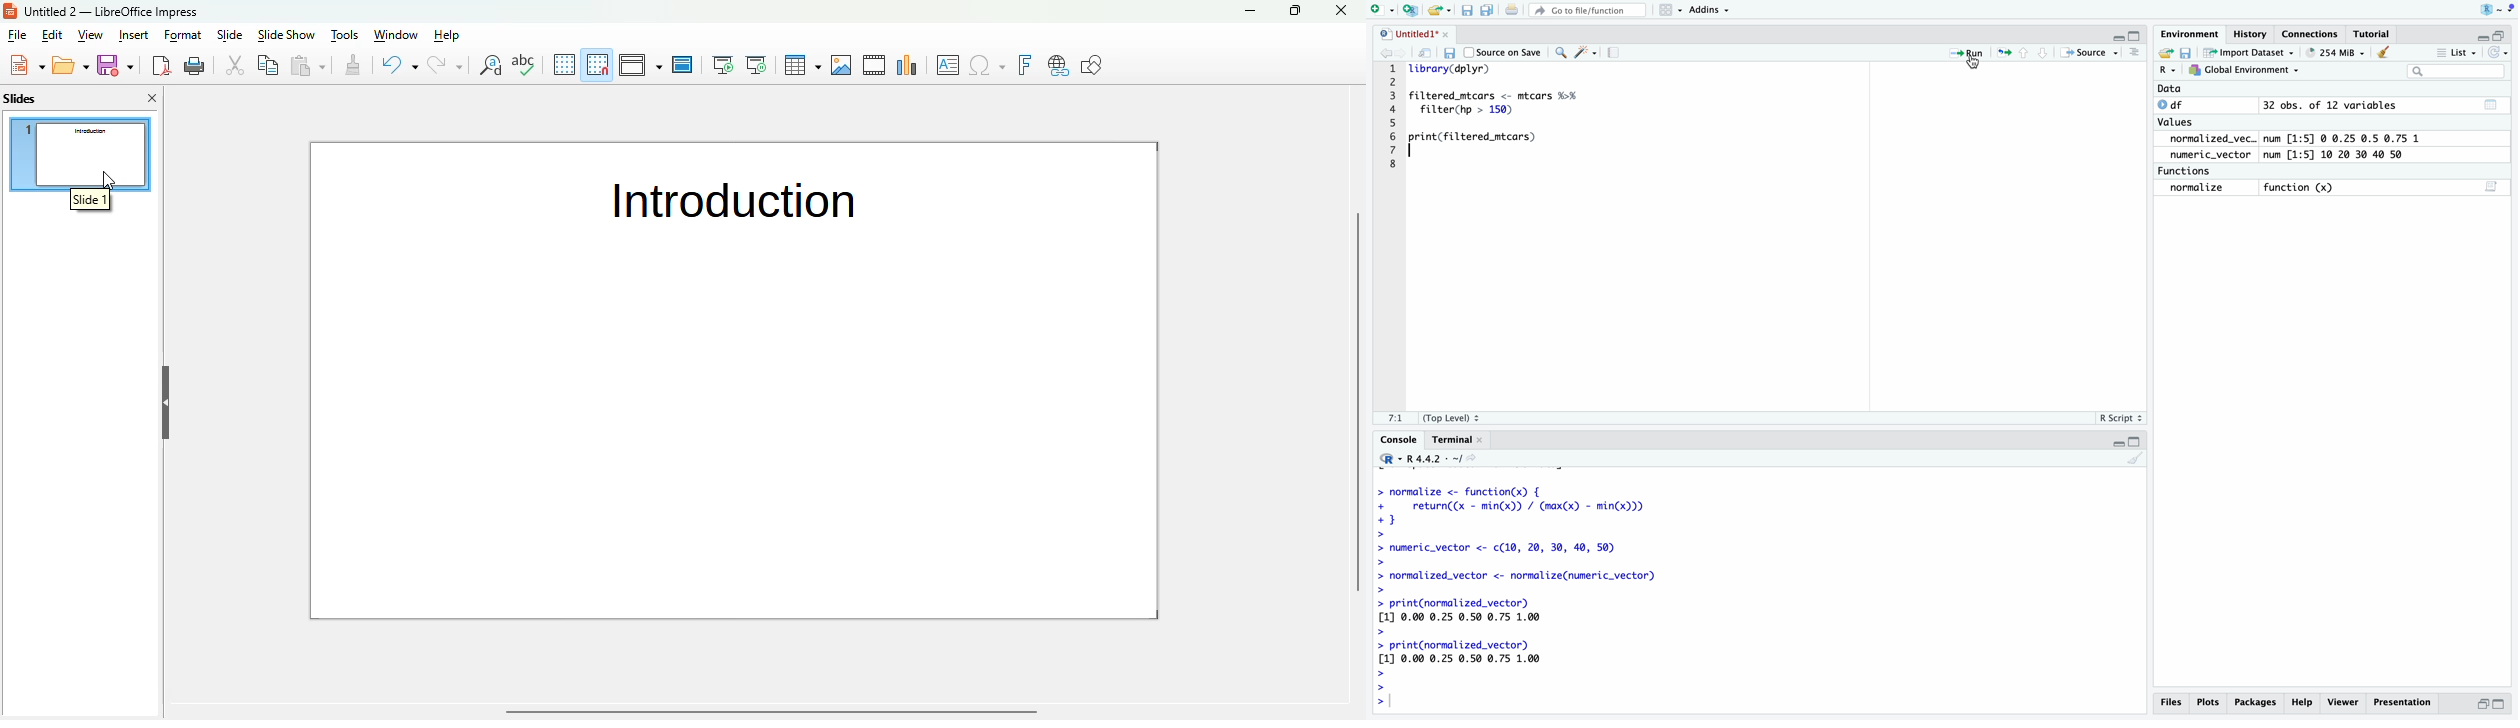  What do you see at coordinates (1399, 440) in the screenshot?
I see `Console` at bounding box center [1399, 440].